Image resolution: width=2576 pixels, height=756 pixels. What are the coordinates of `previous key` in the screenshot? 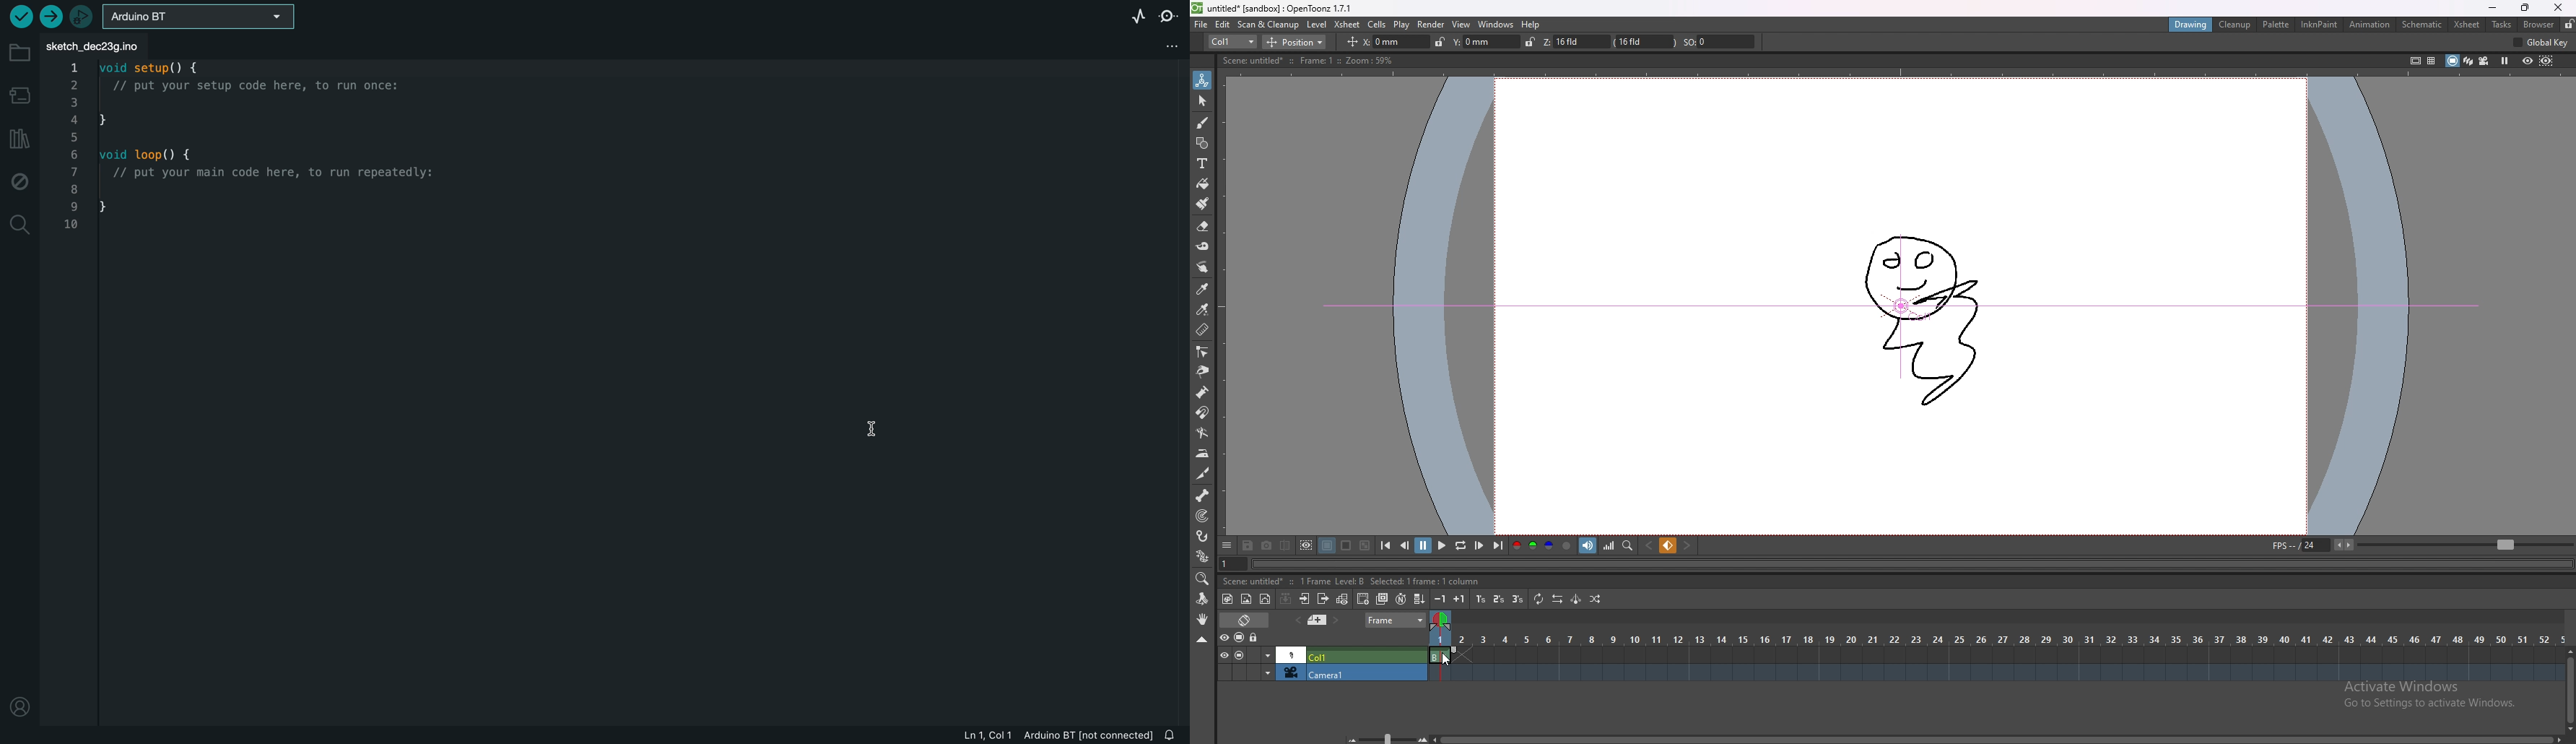 It's located at (1650, 545).